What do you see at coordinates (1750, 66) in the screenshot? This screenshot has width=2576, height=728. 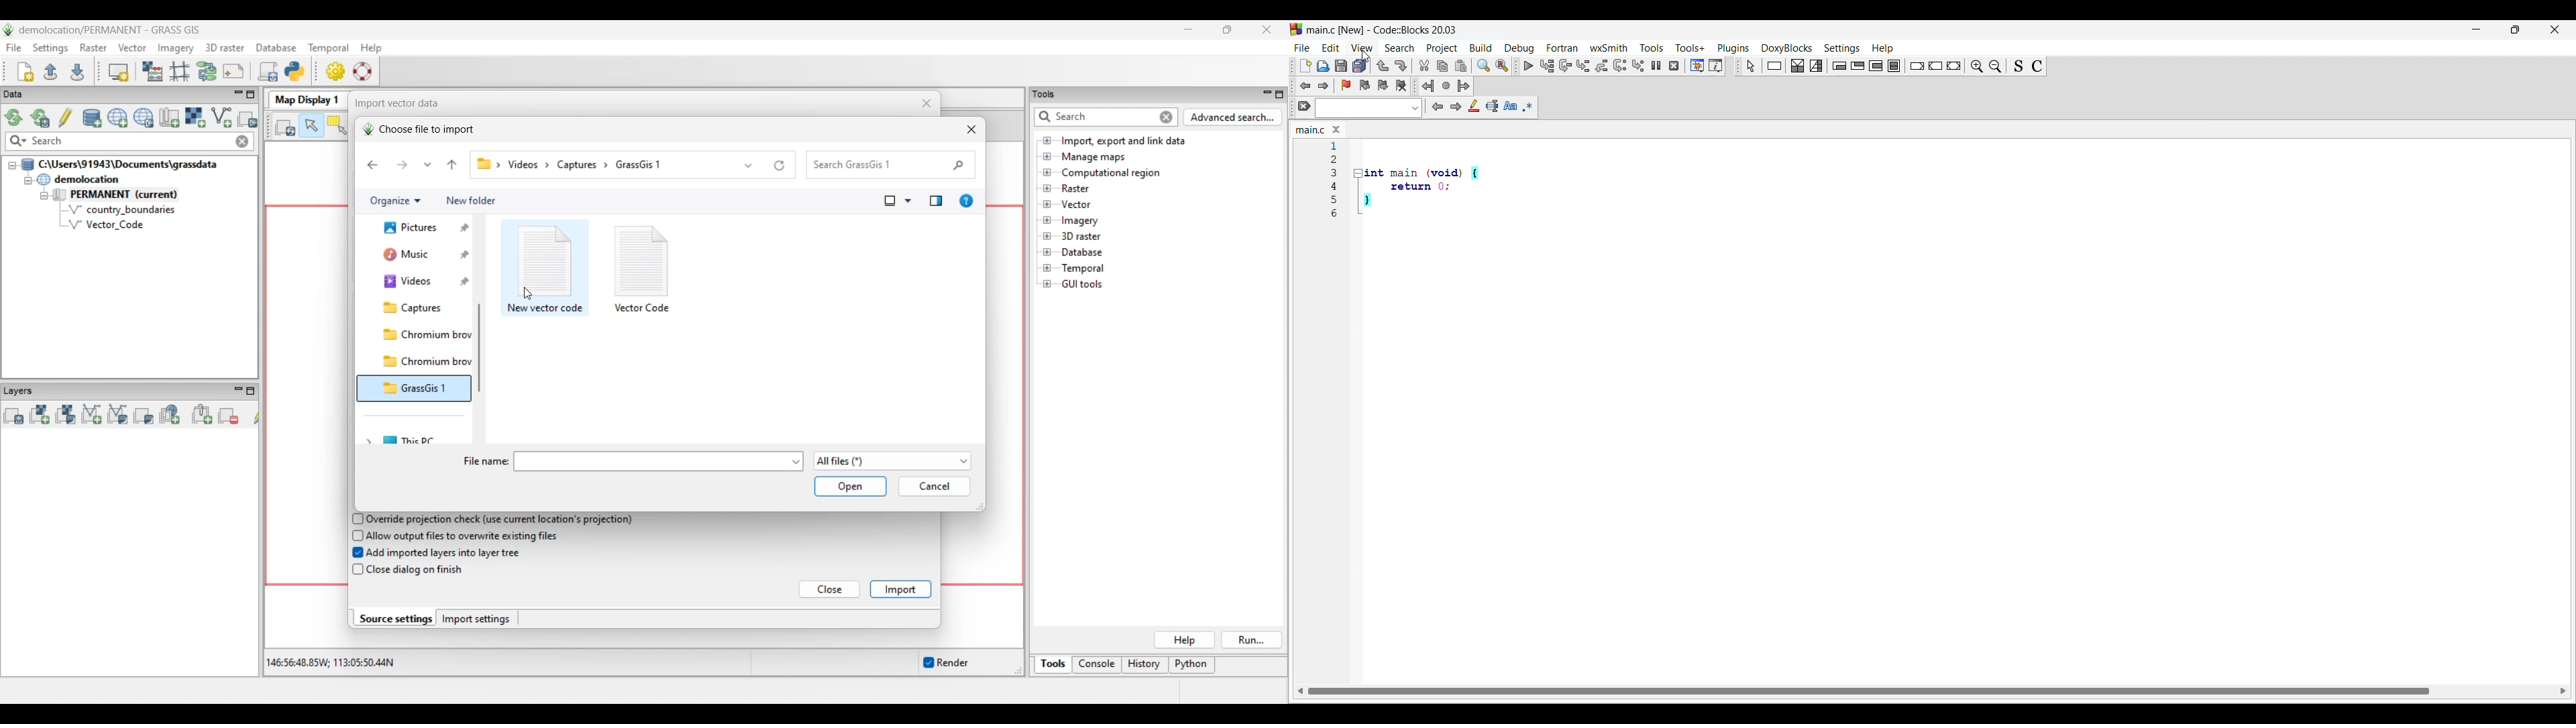 I see `Select` at bounding box center [1750, 66].